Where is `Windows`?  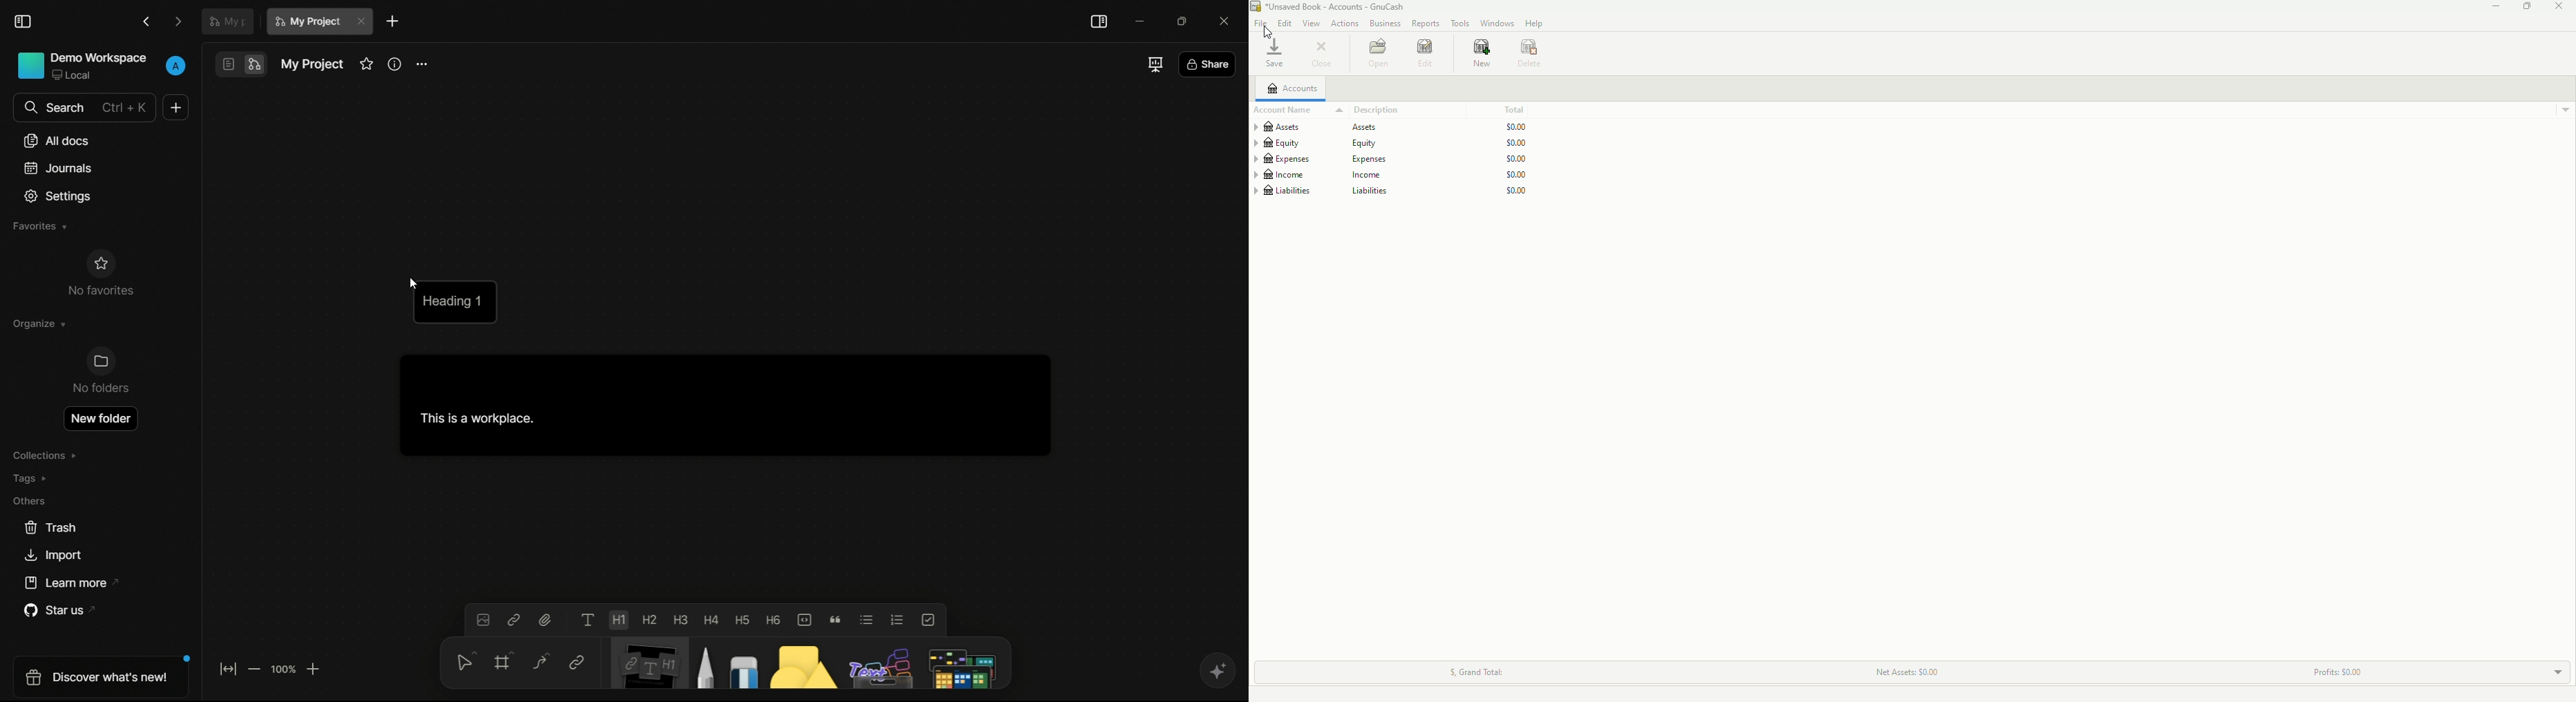 Windows is located at coordinates (1497, 24).